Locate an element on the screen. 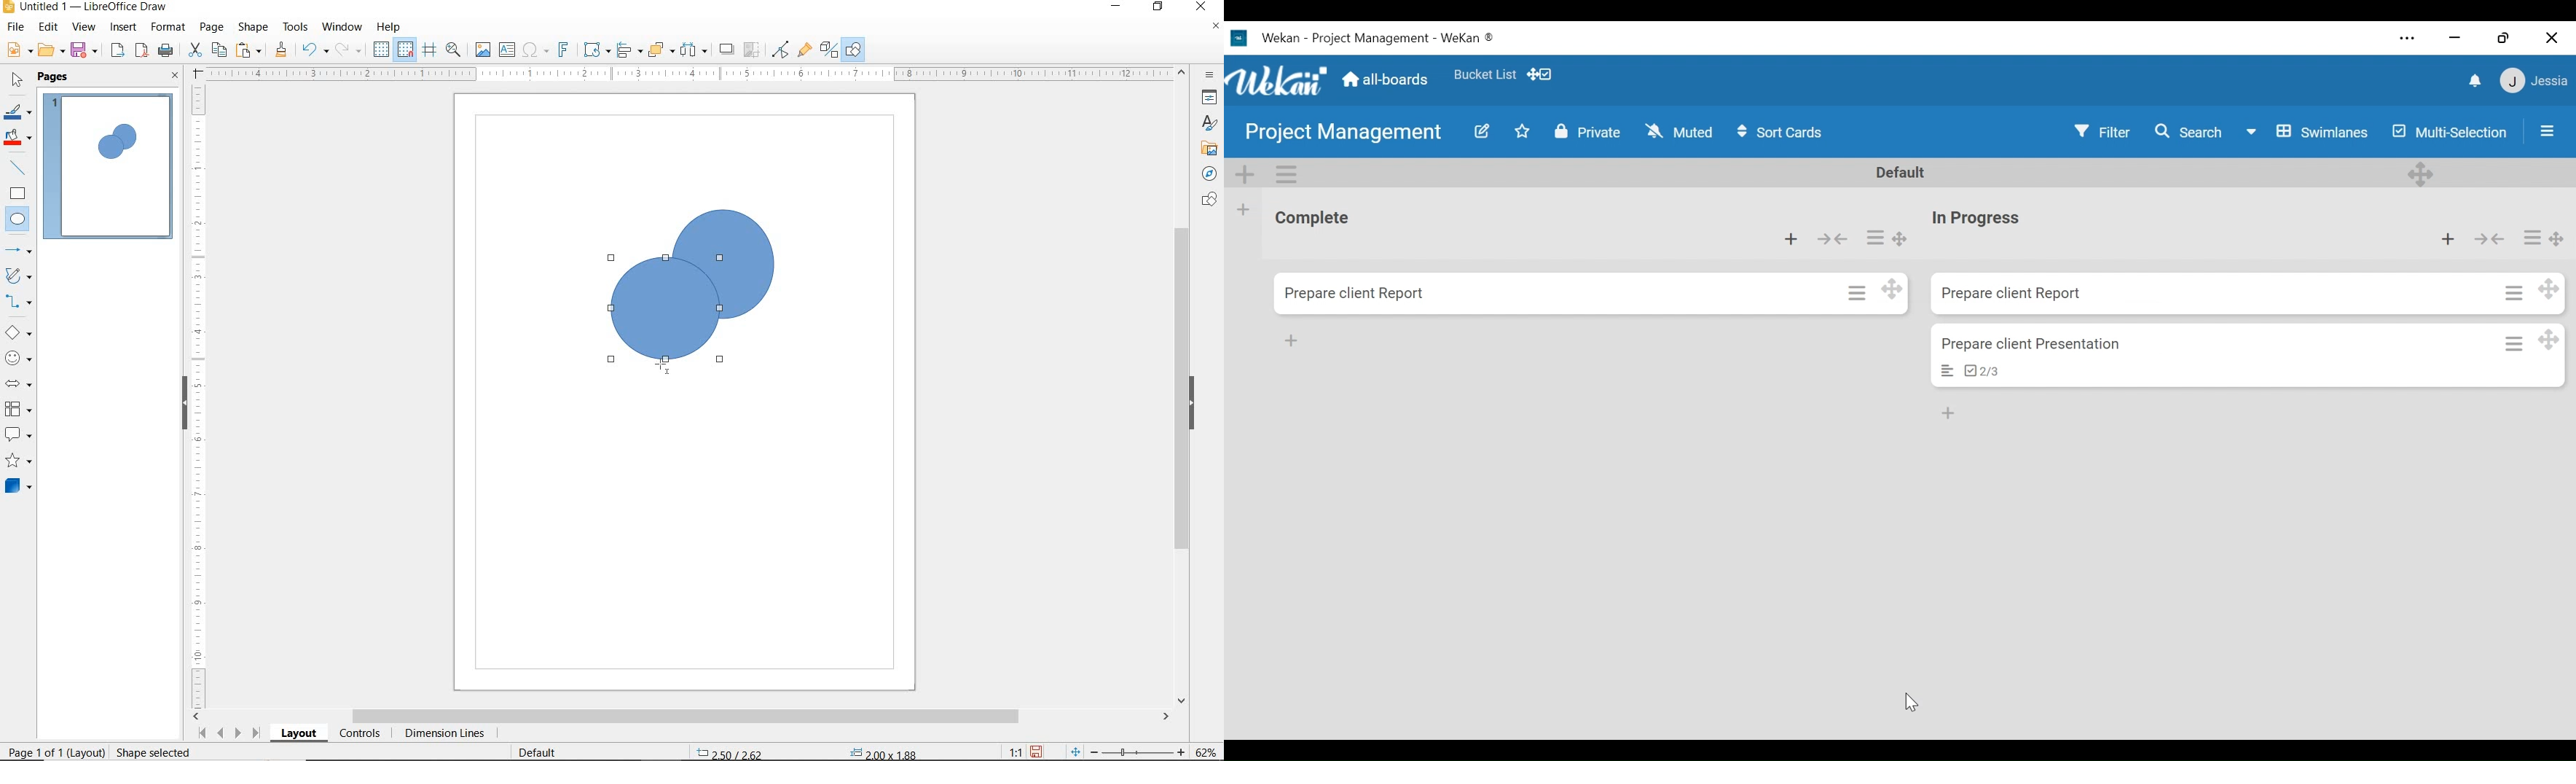 The image size is (2576, 784). Card Title is located at coordinates (1356, 292).